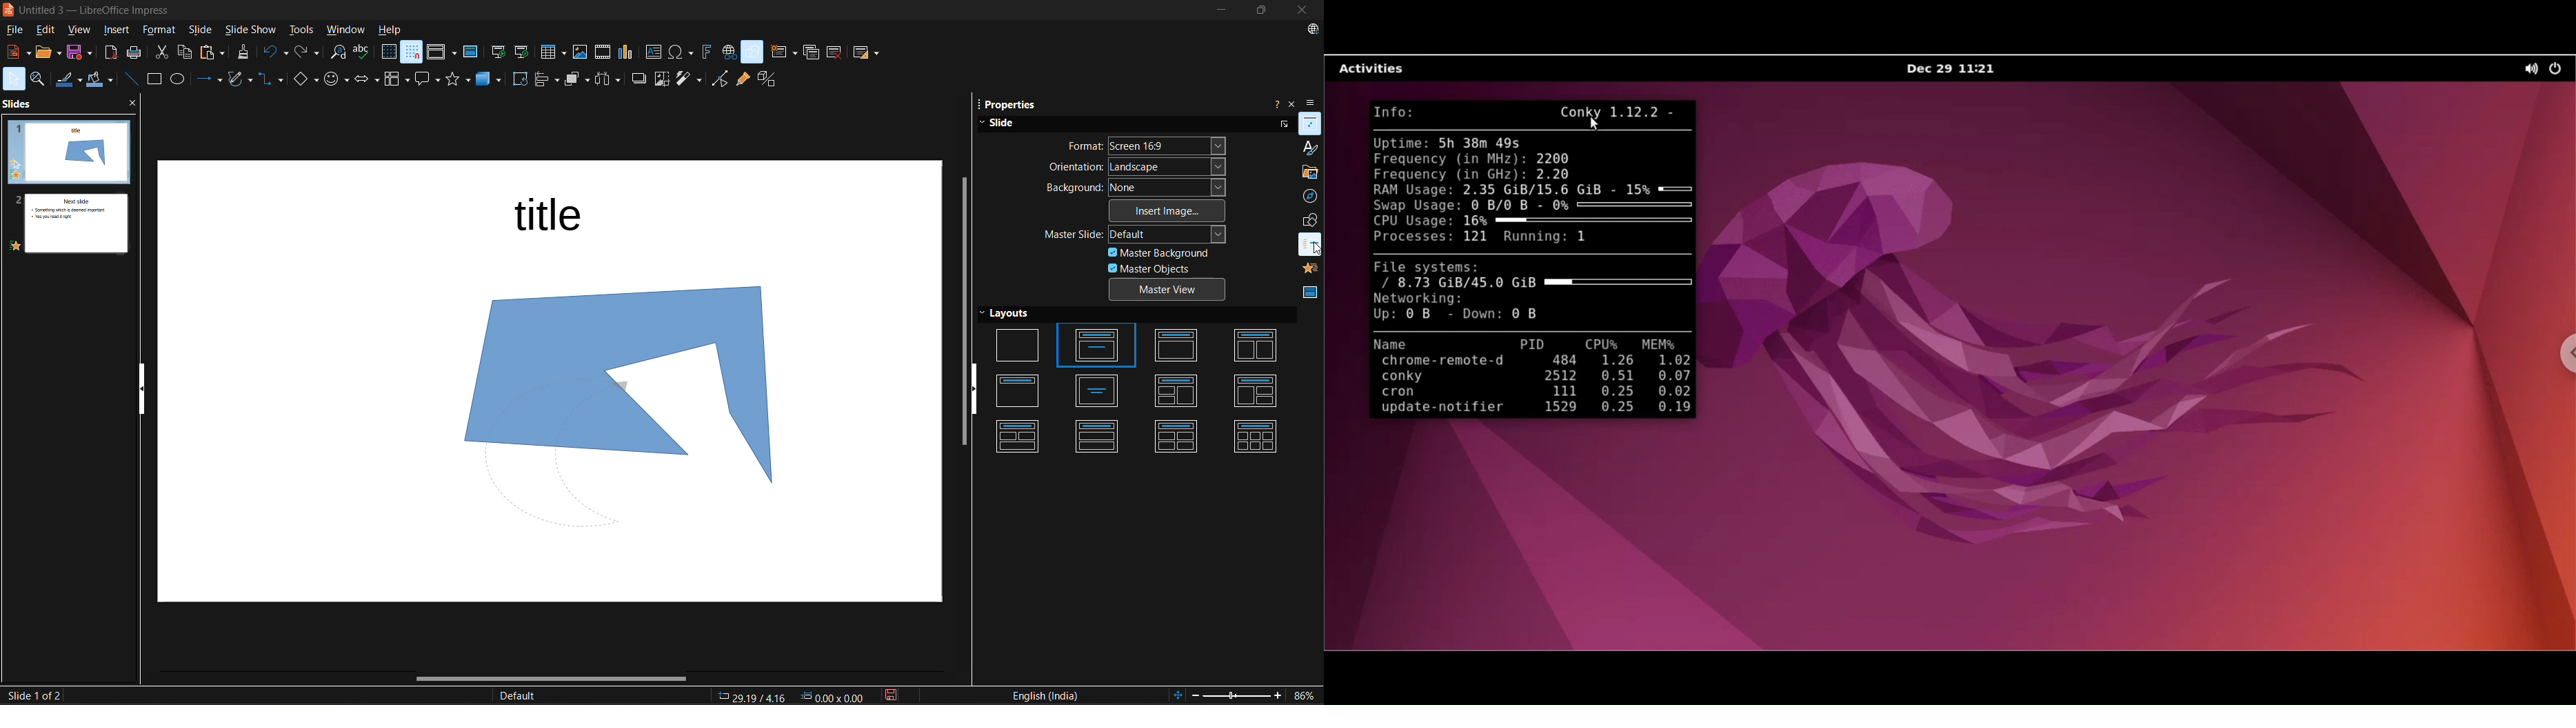 This screenshot has height=728, width=2576. I want to click on cursor, so click(1315, 248).